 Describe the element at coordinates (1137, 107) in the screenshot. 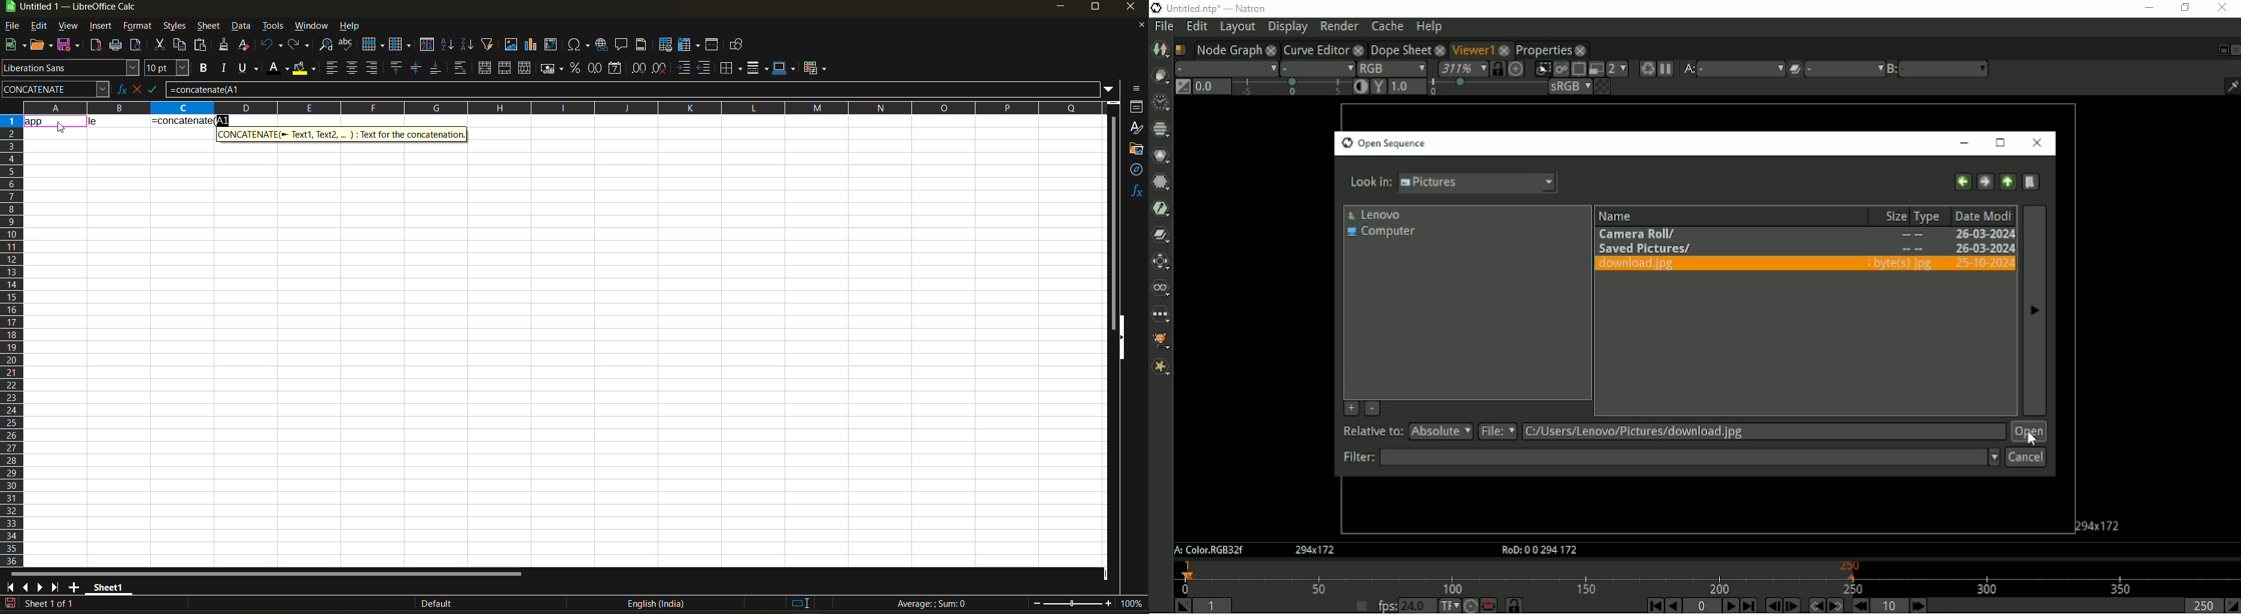

I see `properties` at that location.